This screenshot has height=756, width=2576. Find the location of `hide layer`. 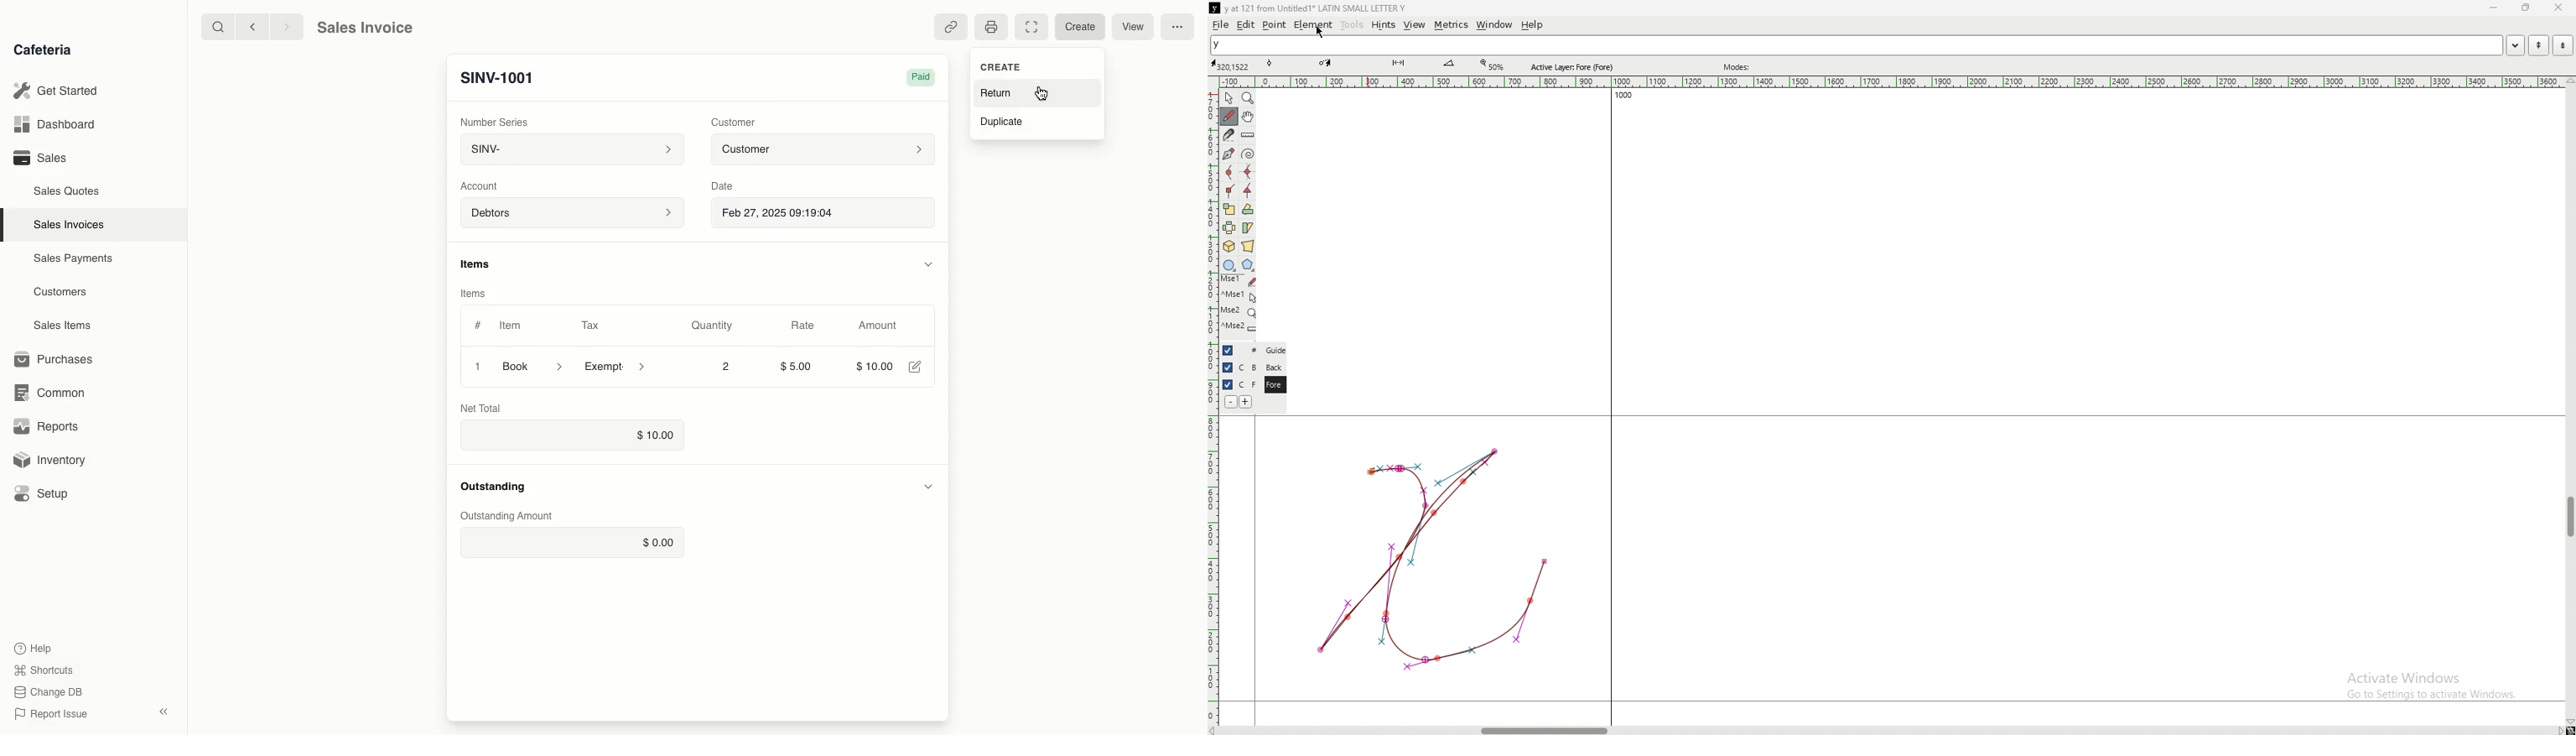

hide layer is located at coordinates (1228, 350).